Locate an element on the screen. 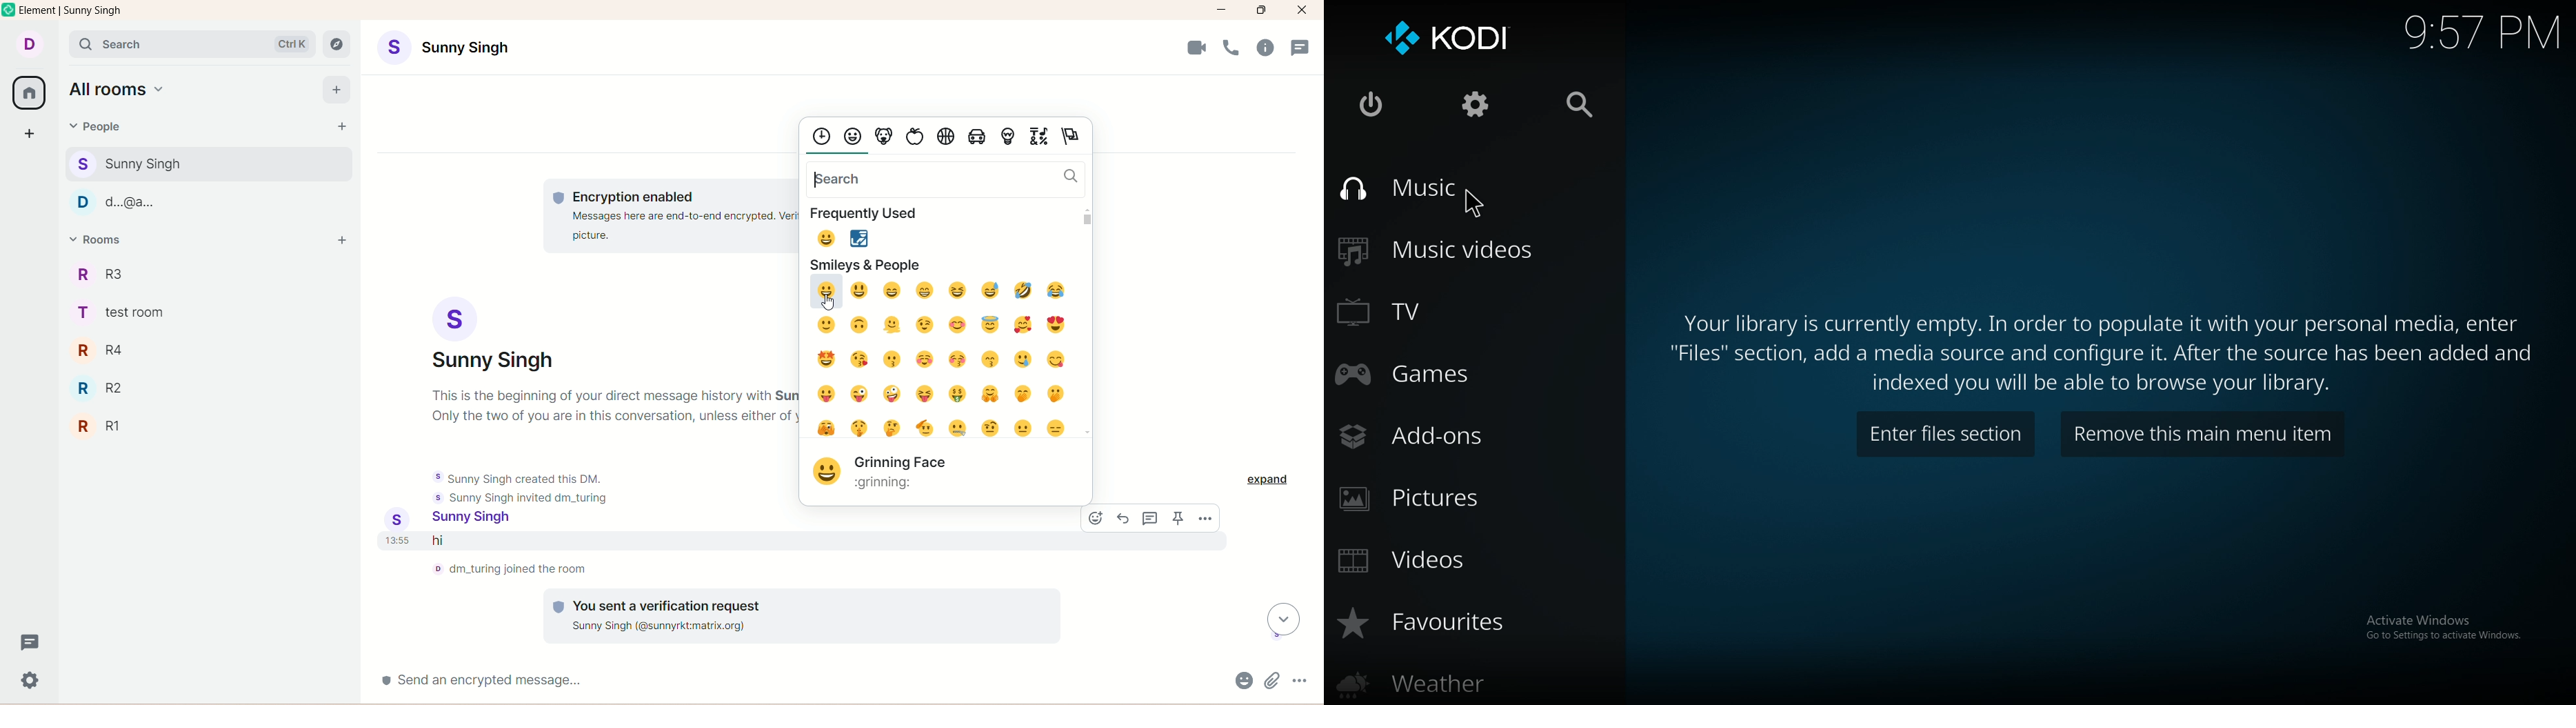 This screenshot has height=728, width=2576. Winking face with tongue is located at coordinates (859, 393).